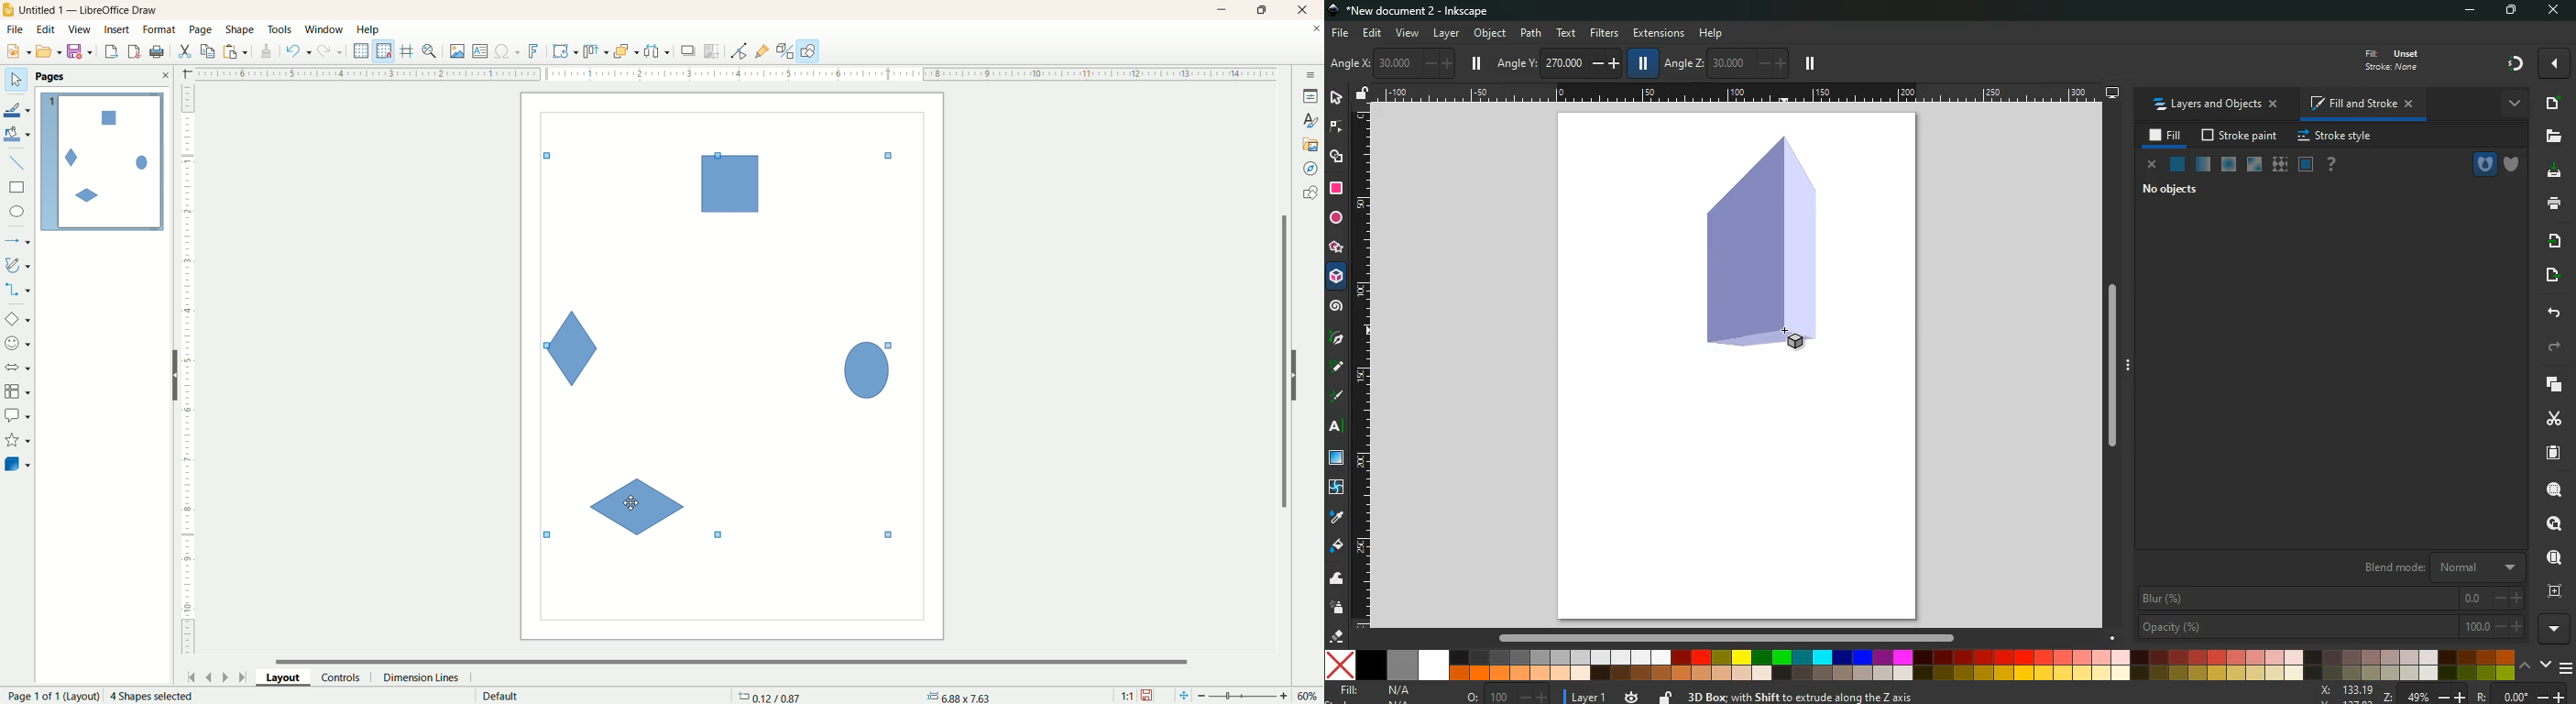 The width and height of the screenshot is (2576, 728). I want to click on select at least three objects to distribute, so click(658, 51).